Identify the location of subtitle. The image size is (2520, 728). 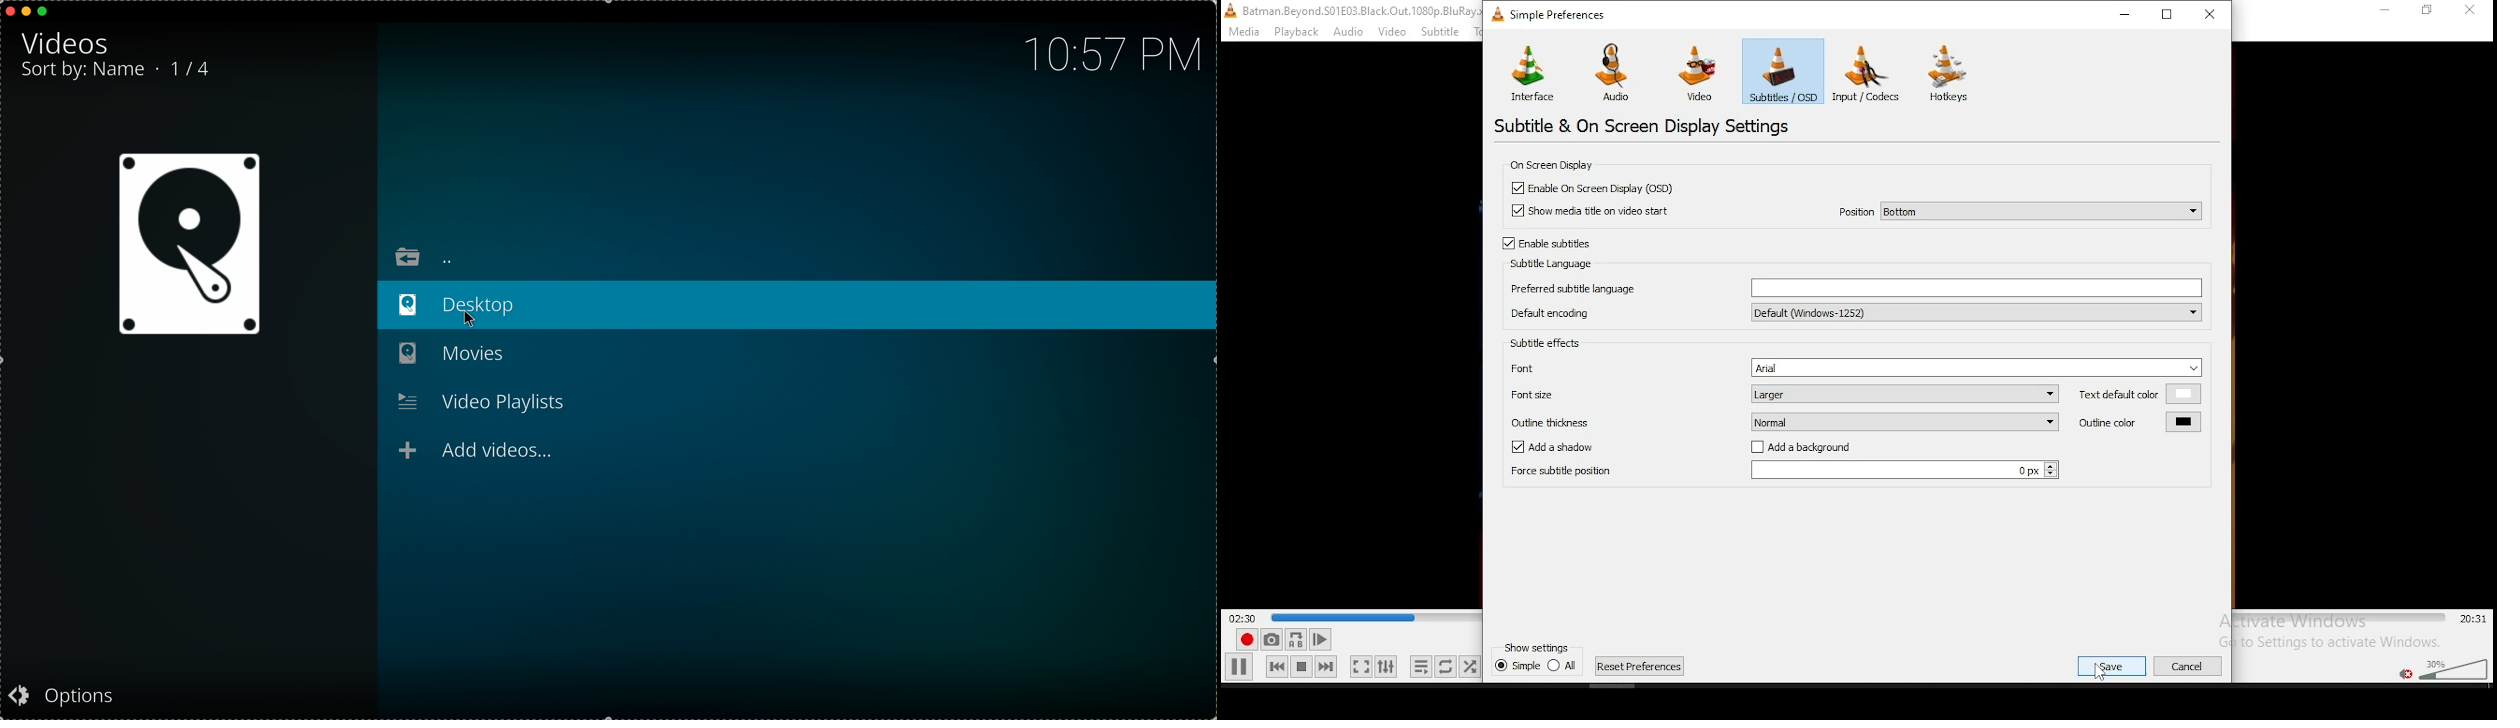
(1438, 32).